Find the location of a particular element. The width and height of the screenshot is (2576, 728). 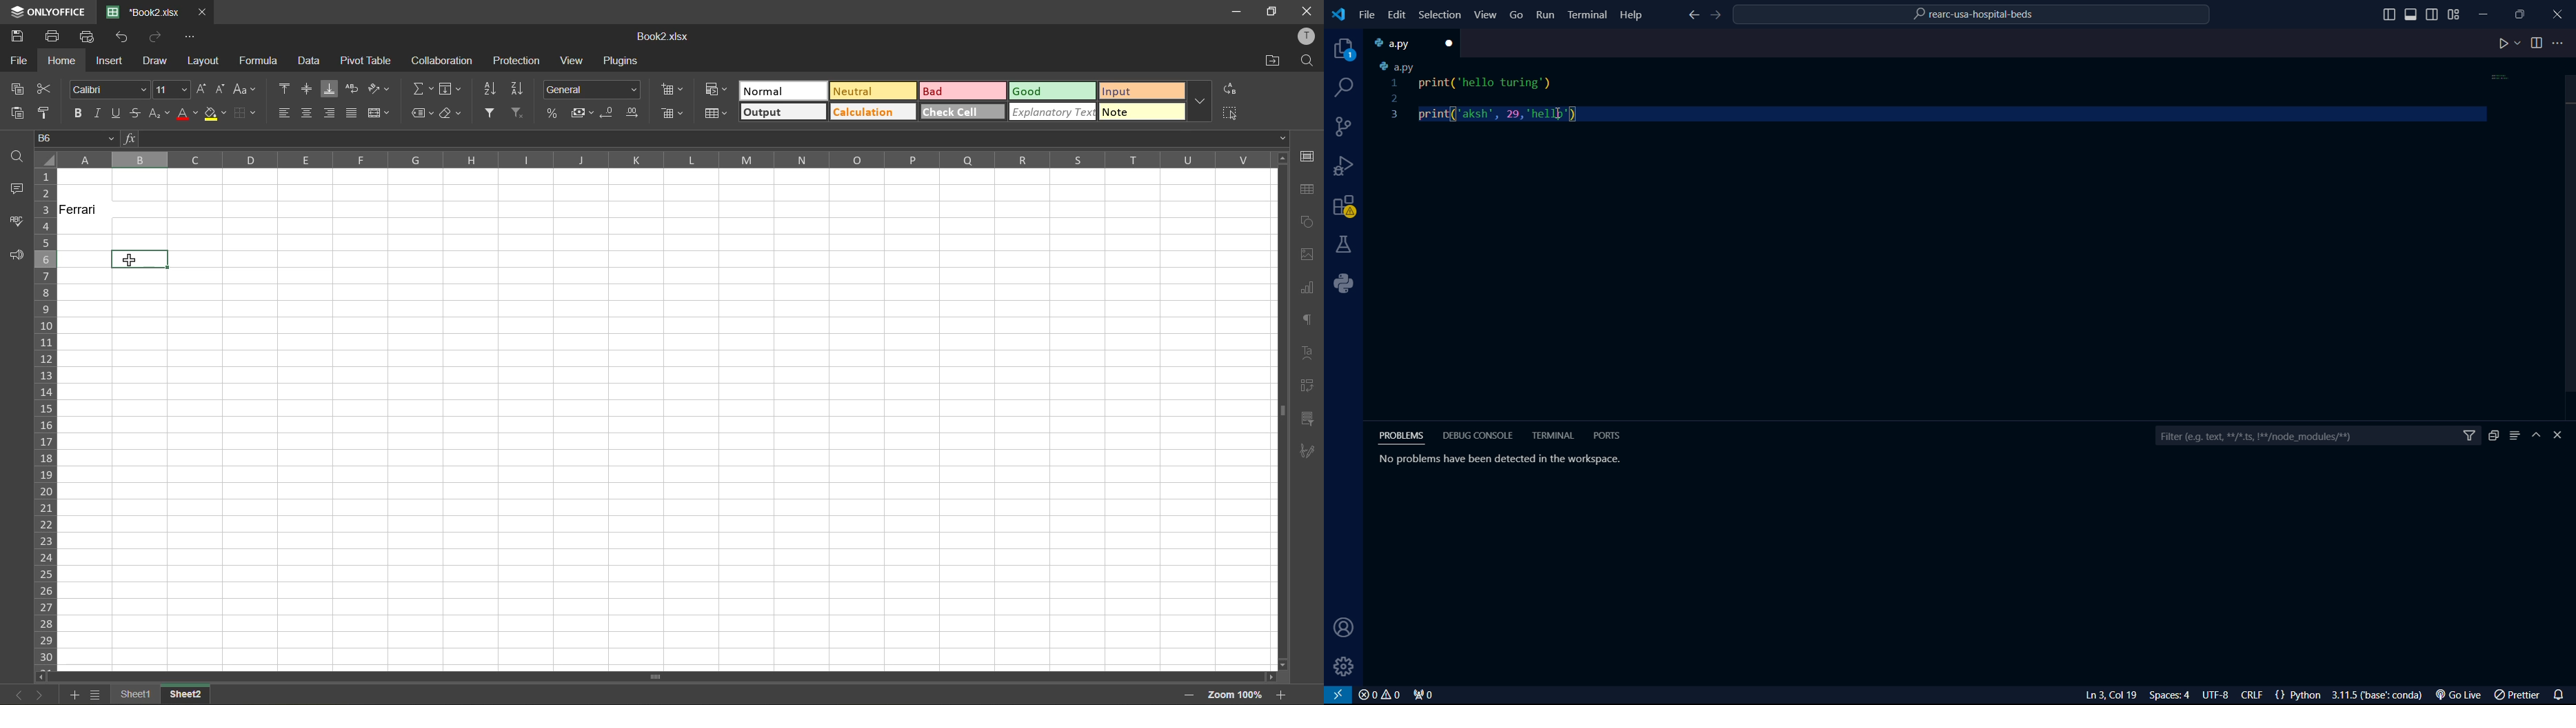

{} Python is located at coordinates (2301, 695).